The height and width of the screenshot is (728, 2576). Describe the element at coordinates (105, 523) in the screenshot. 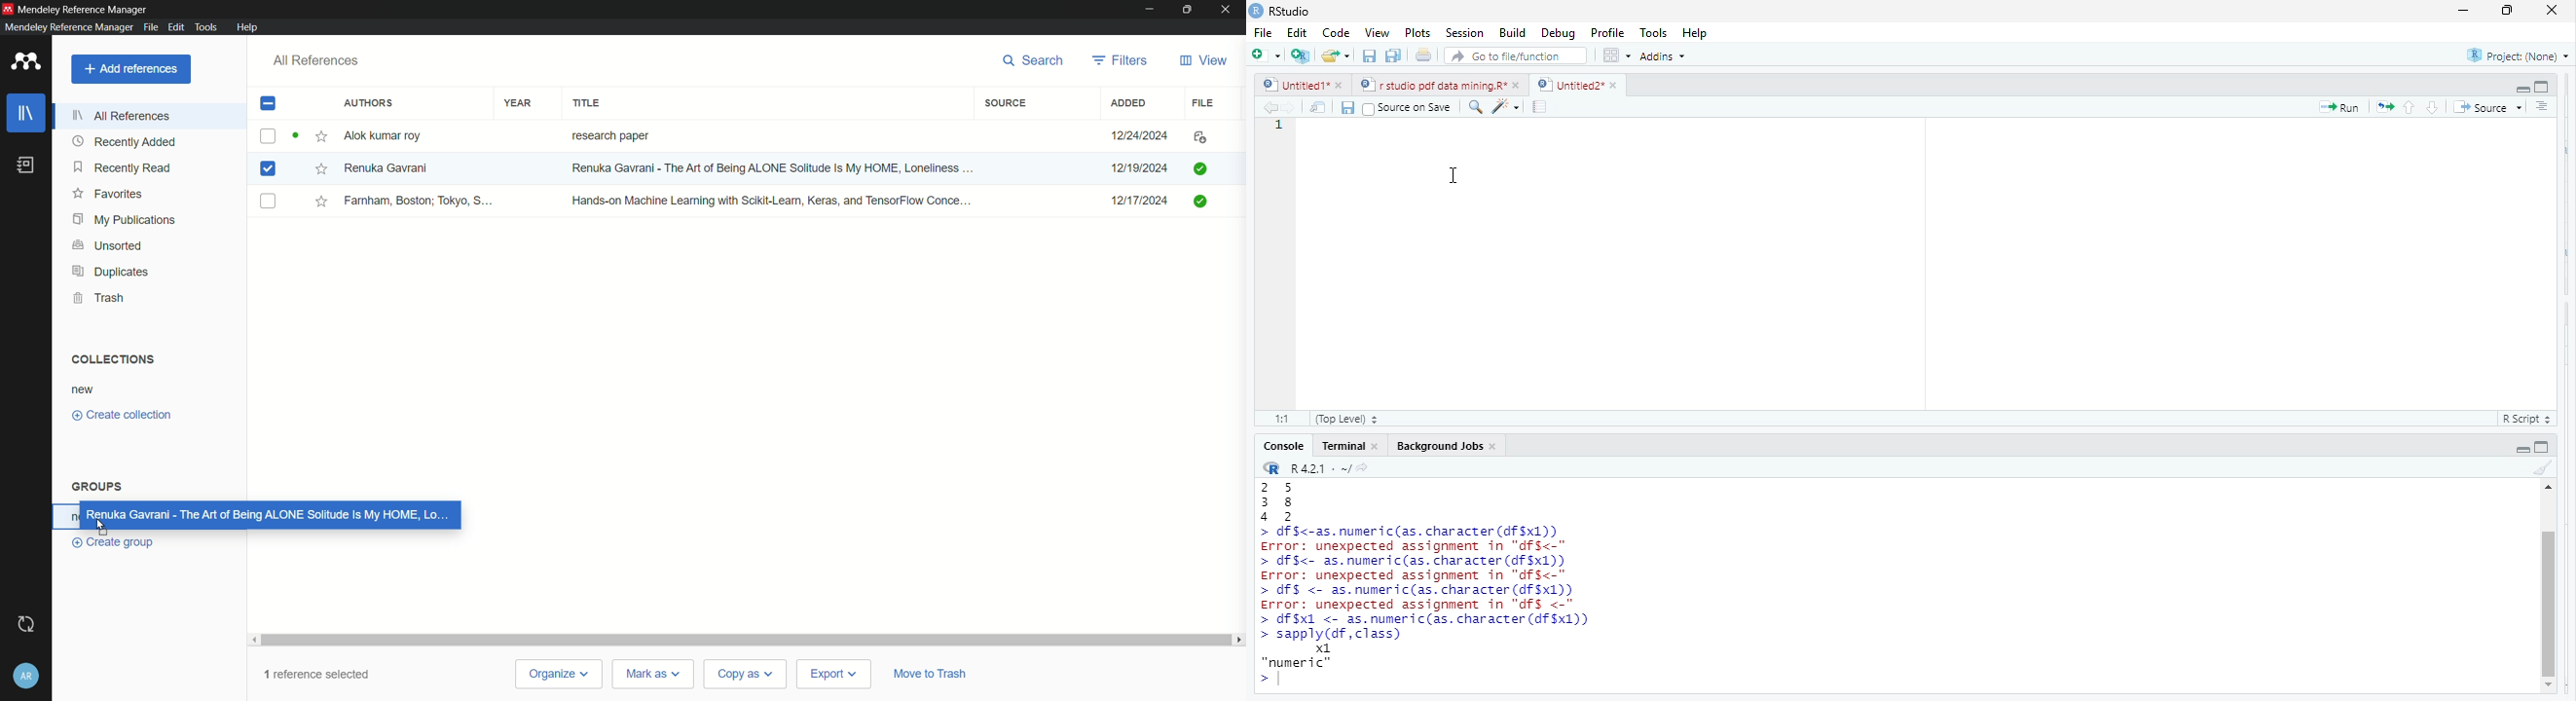

I see `cursor` at that location.